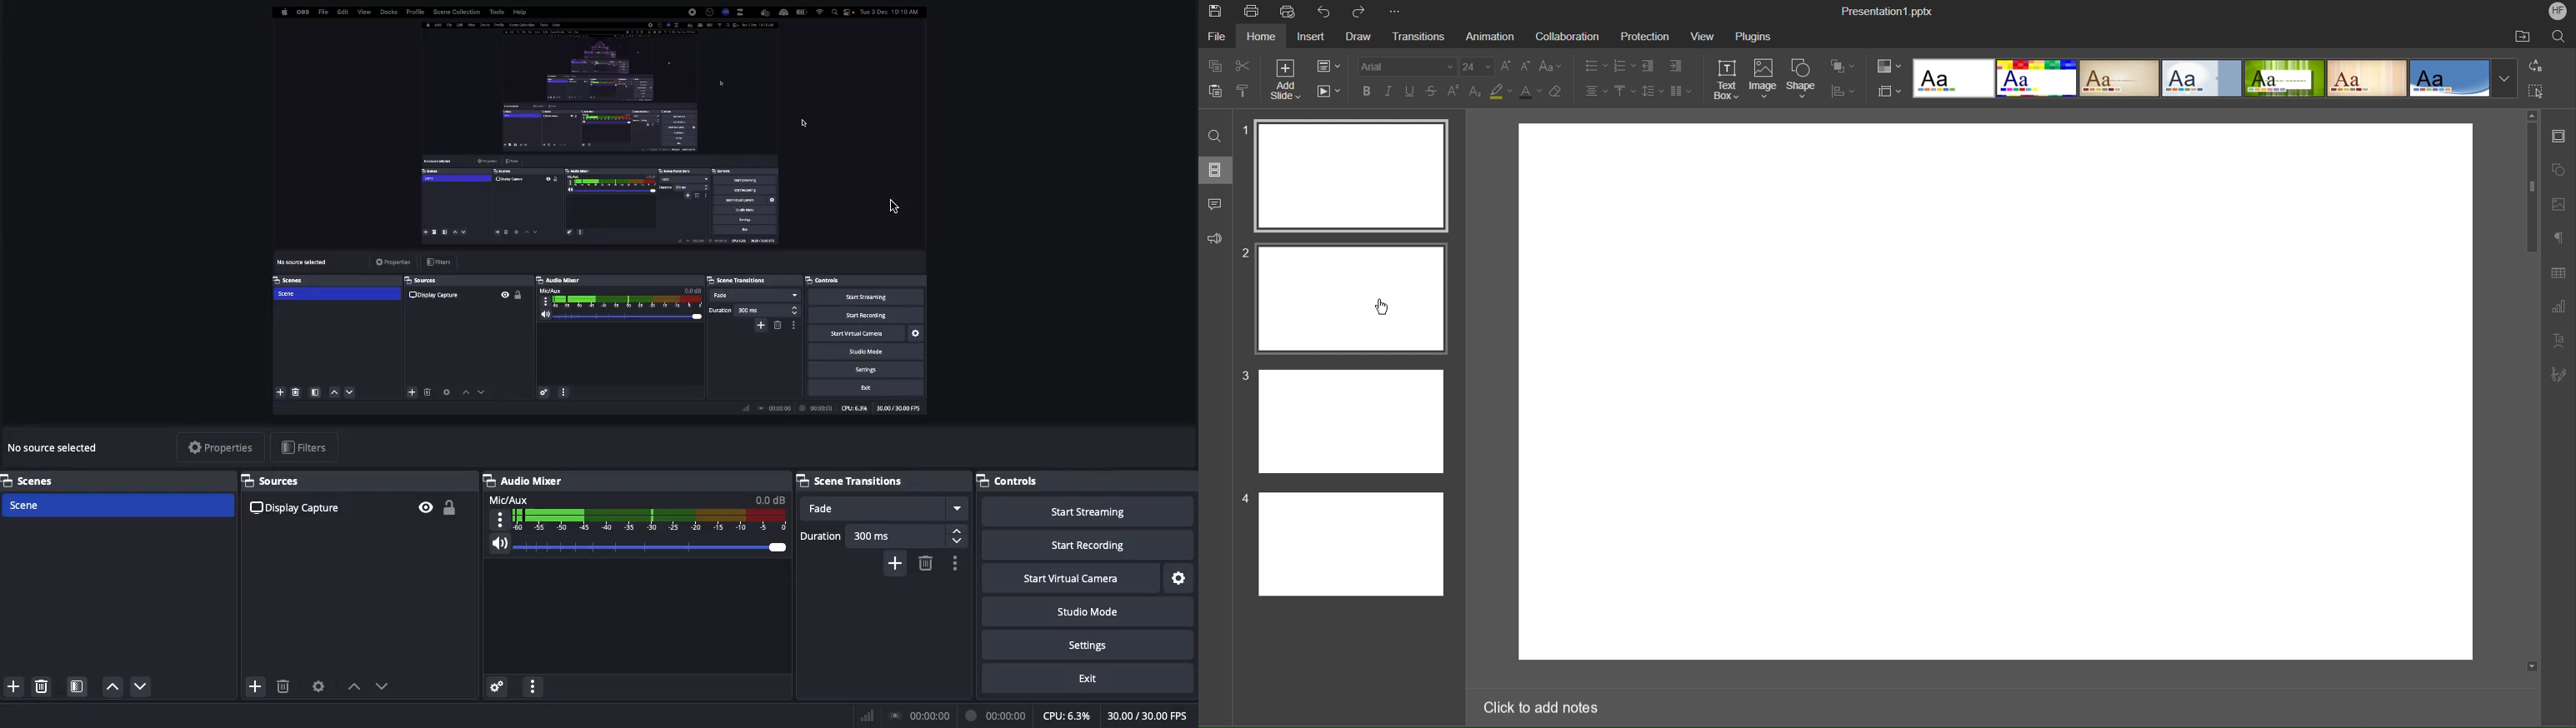 The width and height of the screenshot is (2576, 728). I want to click on Move up, so click(112, 686).